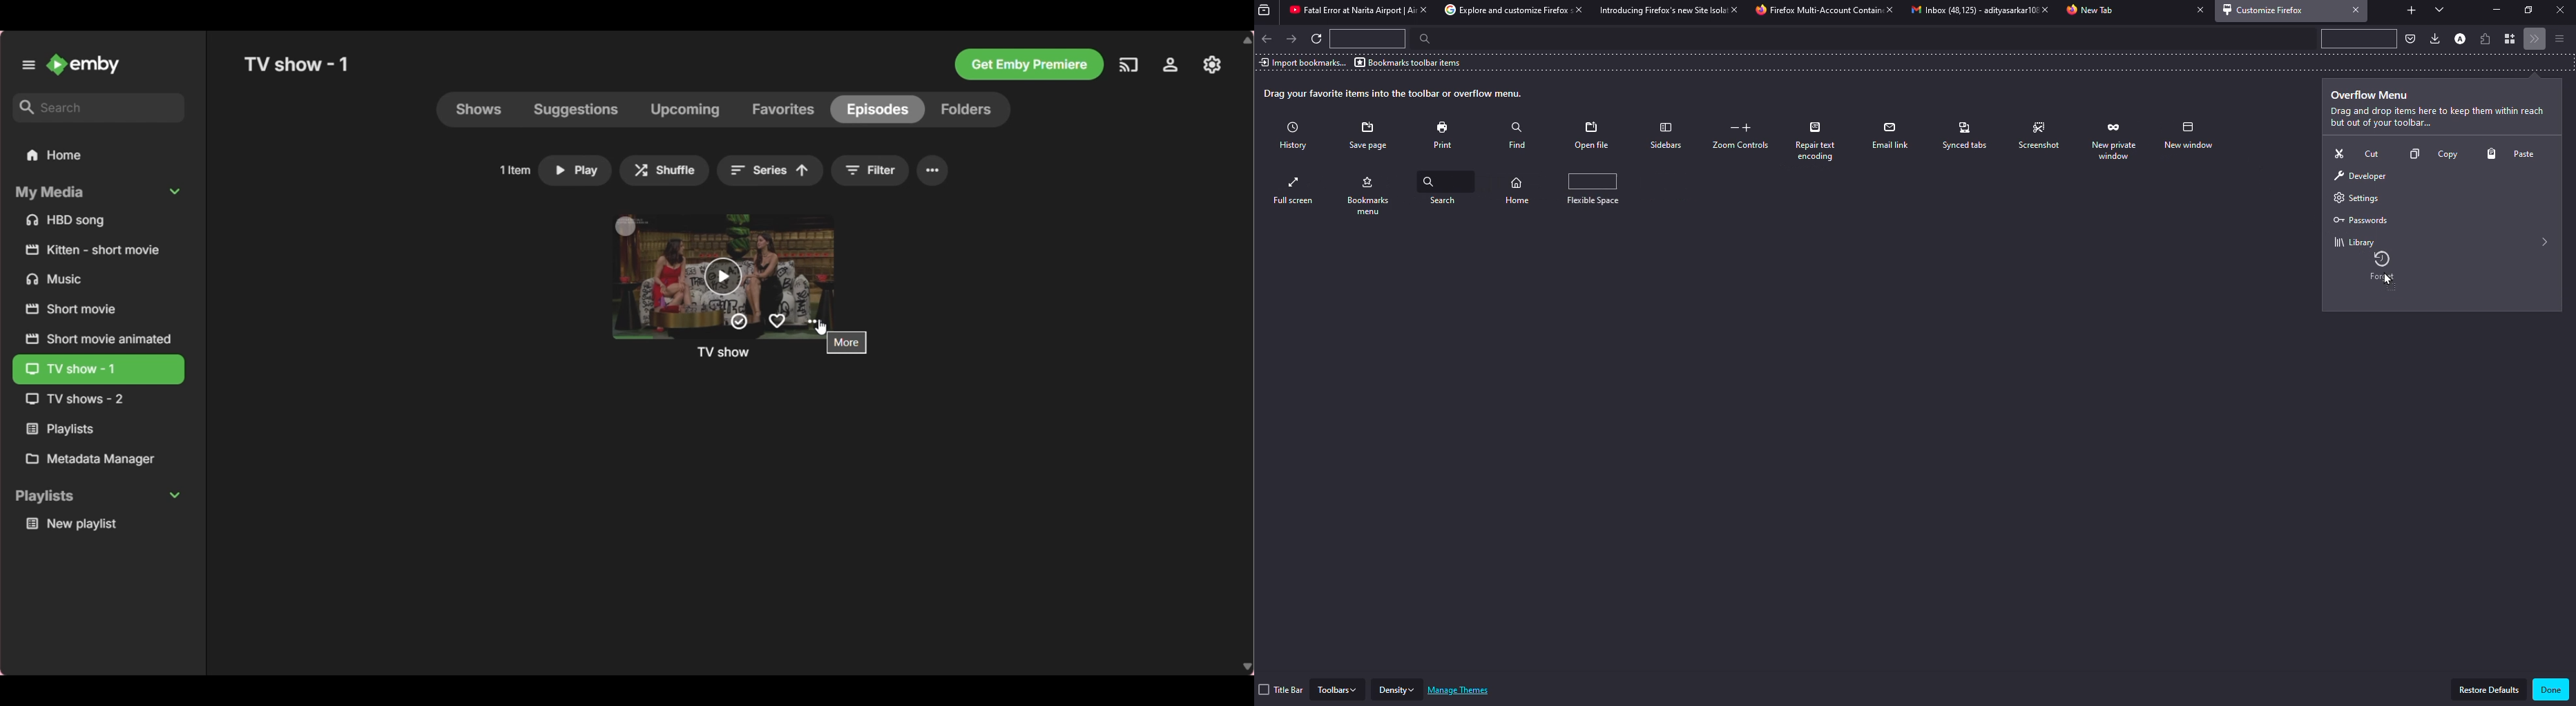 This screenshot has height=728, width=2576. I want to click on open file, so click(1593, 135).